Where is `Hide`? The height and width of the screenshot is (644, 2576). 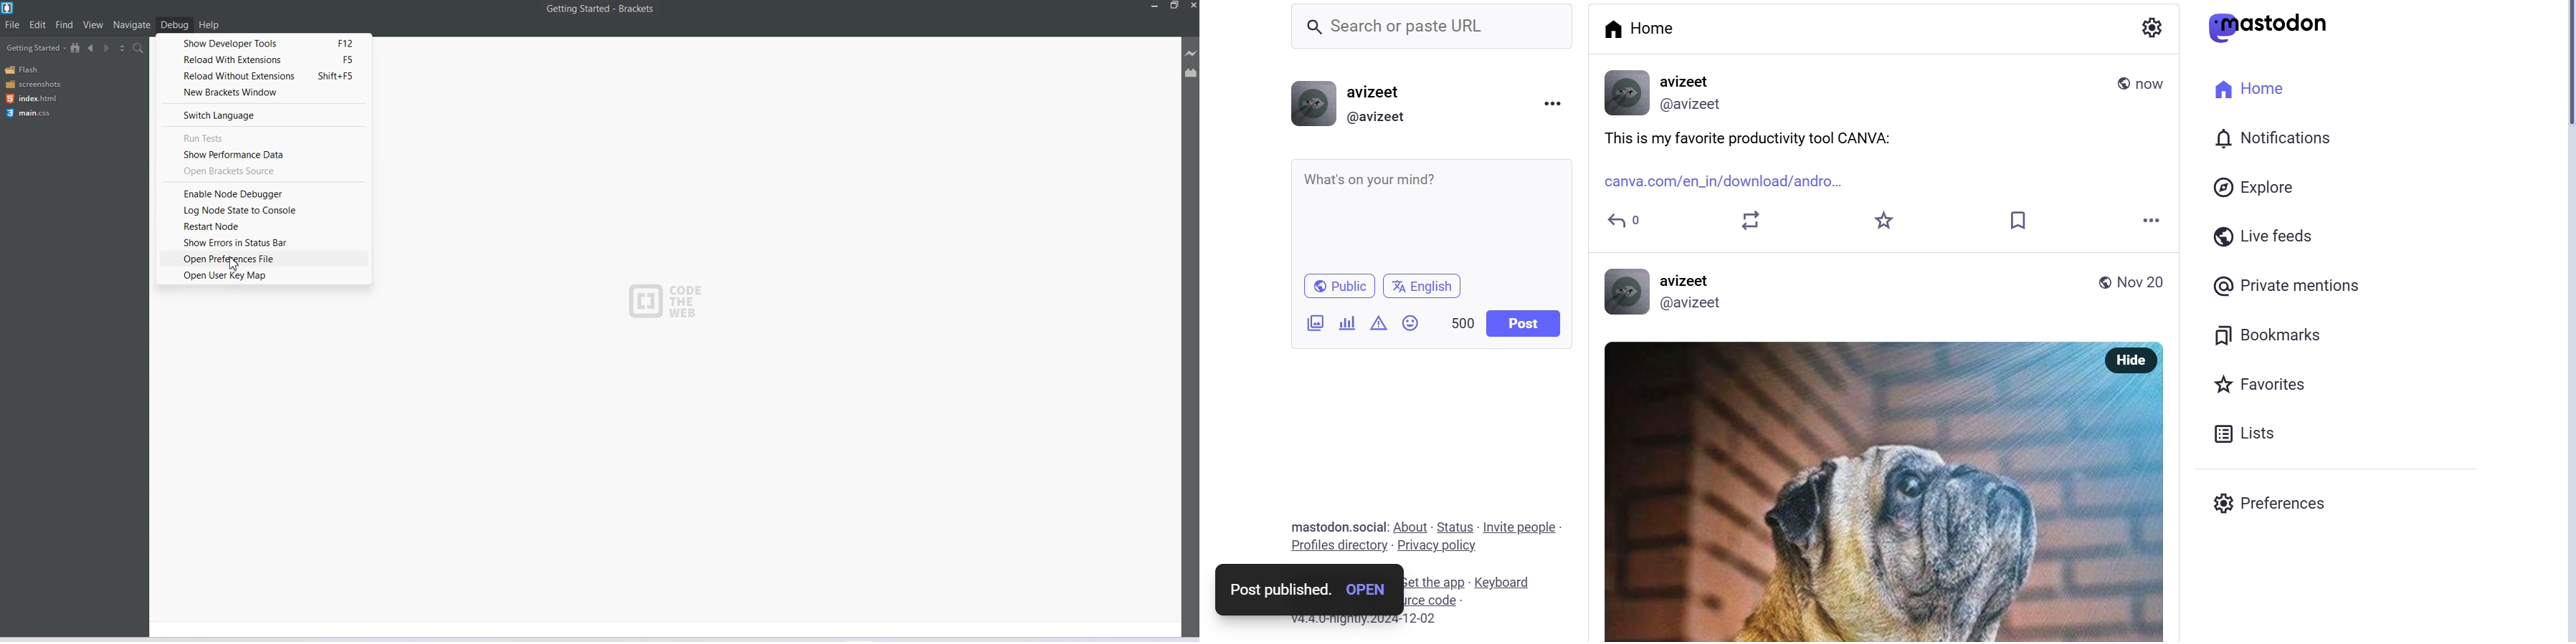 Hide is located at coordinates (2132, 360).